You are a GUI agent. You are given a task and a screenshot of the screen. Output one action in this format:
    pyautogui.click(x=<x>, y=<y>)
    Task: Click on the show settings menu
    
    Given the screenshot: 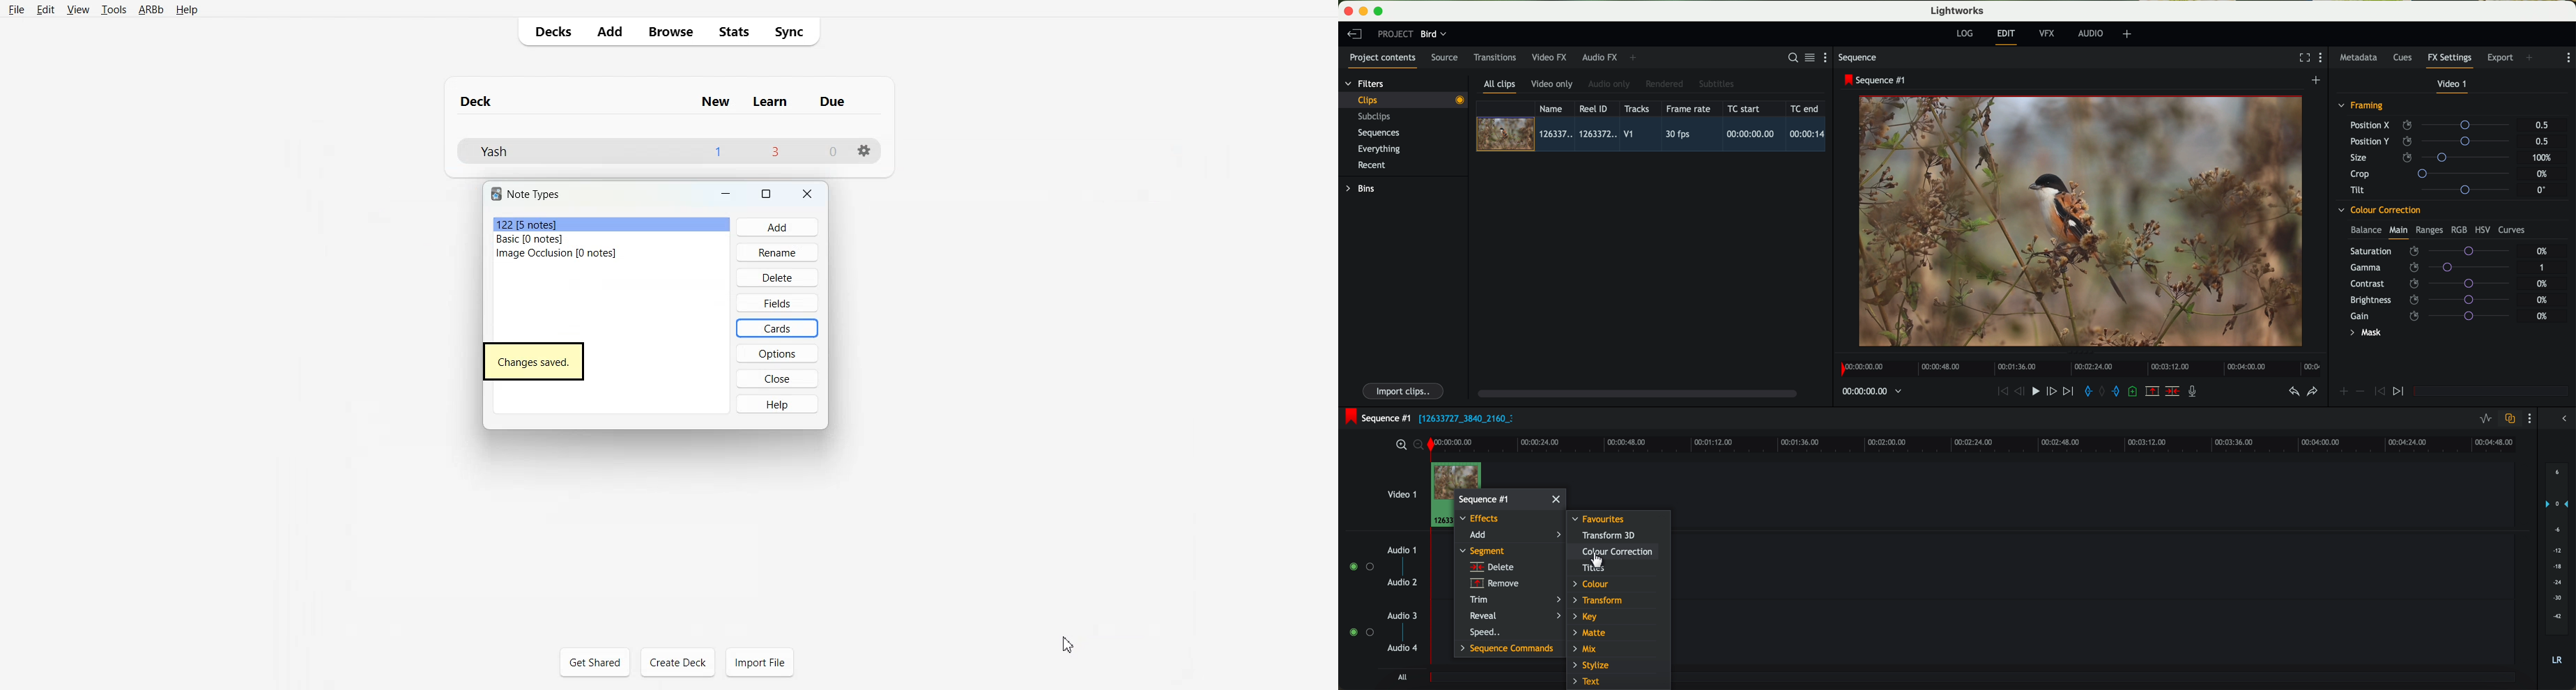 What is the action you would take?
    pyautogui.click(x=2323, y=59)
    